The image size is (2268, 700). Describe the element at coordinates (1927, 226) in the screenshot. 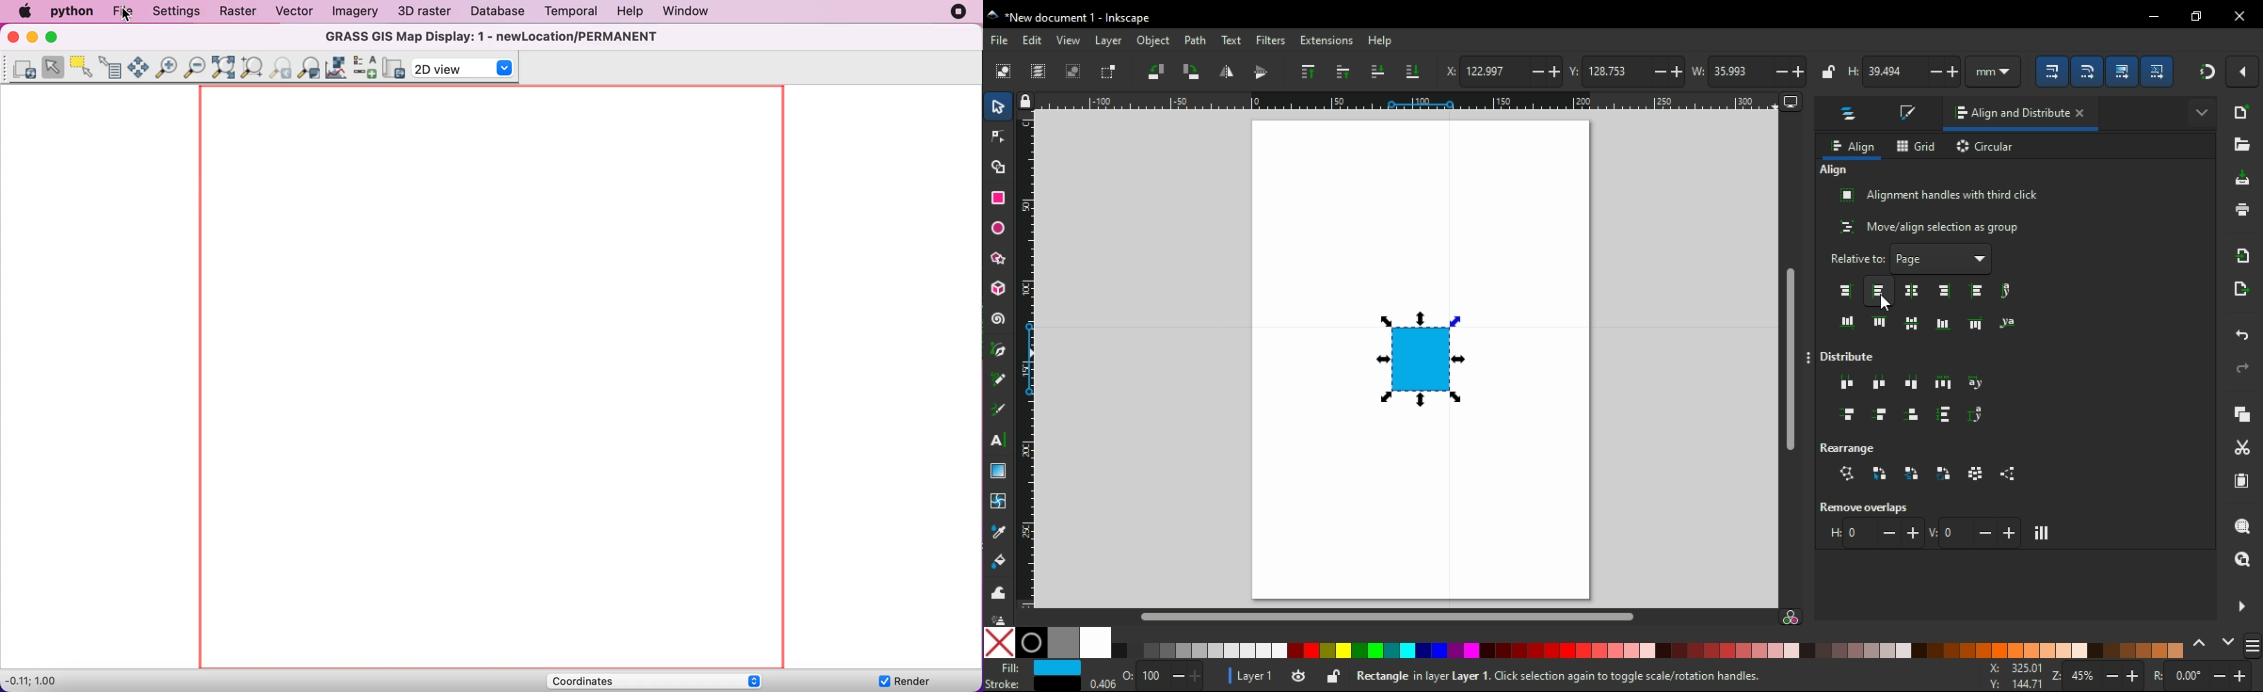

I see `move/align selection as a group` at that location.